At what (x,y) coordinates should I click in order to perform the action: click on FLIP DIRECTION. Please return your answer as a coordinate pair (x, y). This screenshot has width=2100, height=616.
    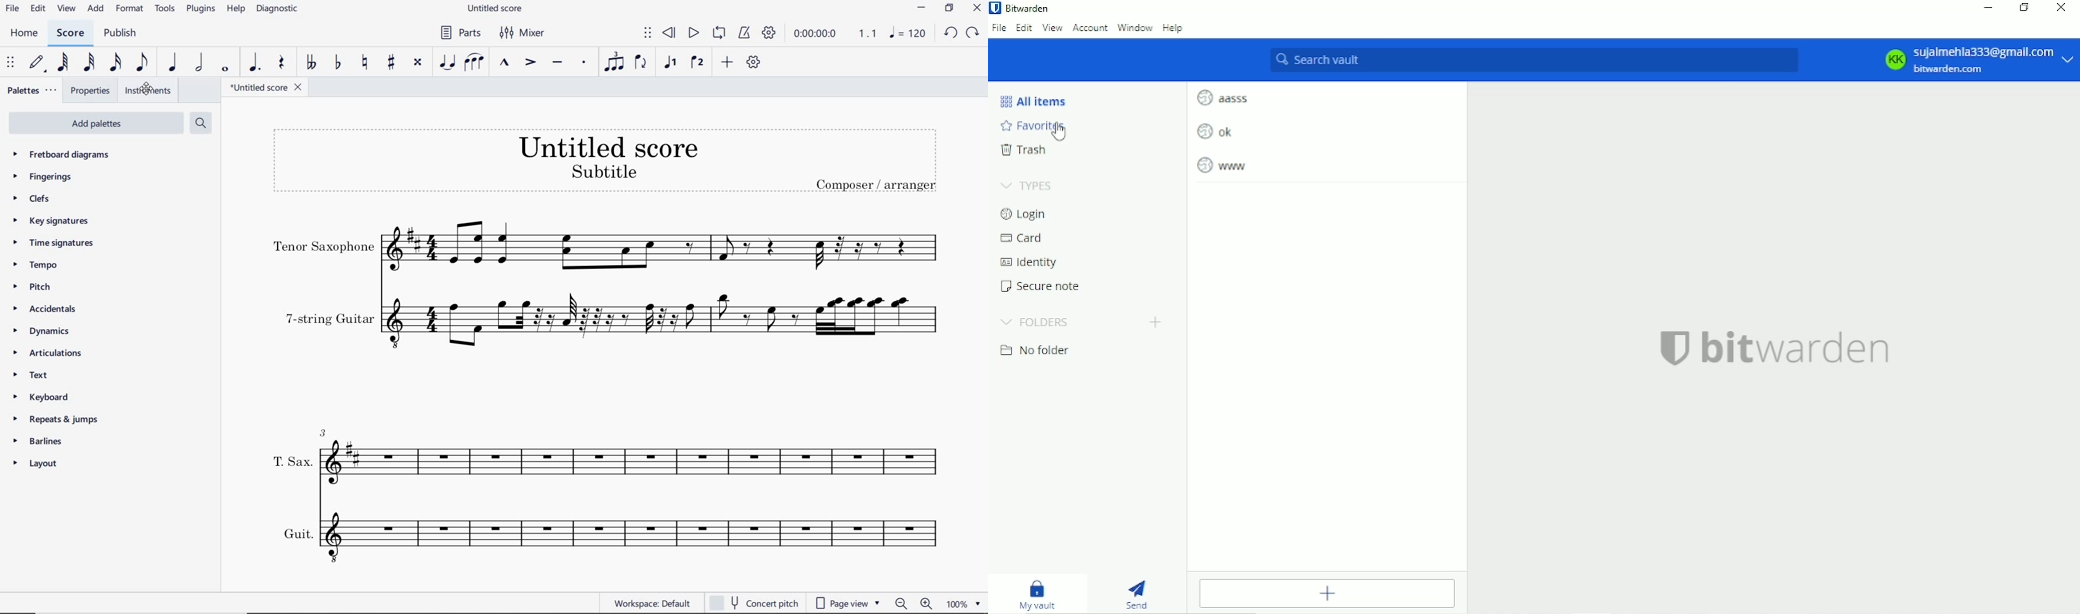
    Looking at the image, I should click on (641, 63).